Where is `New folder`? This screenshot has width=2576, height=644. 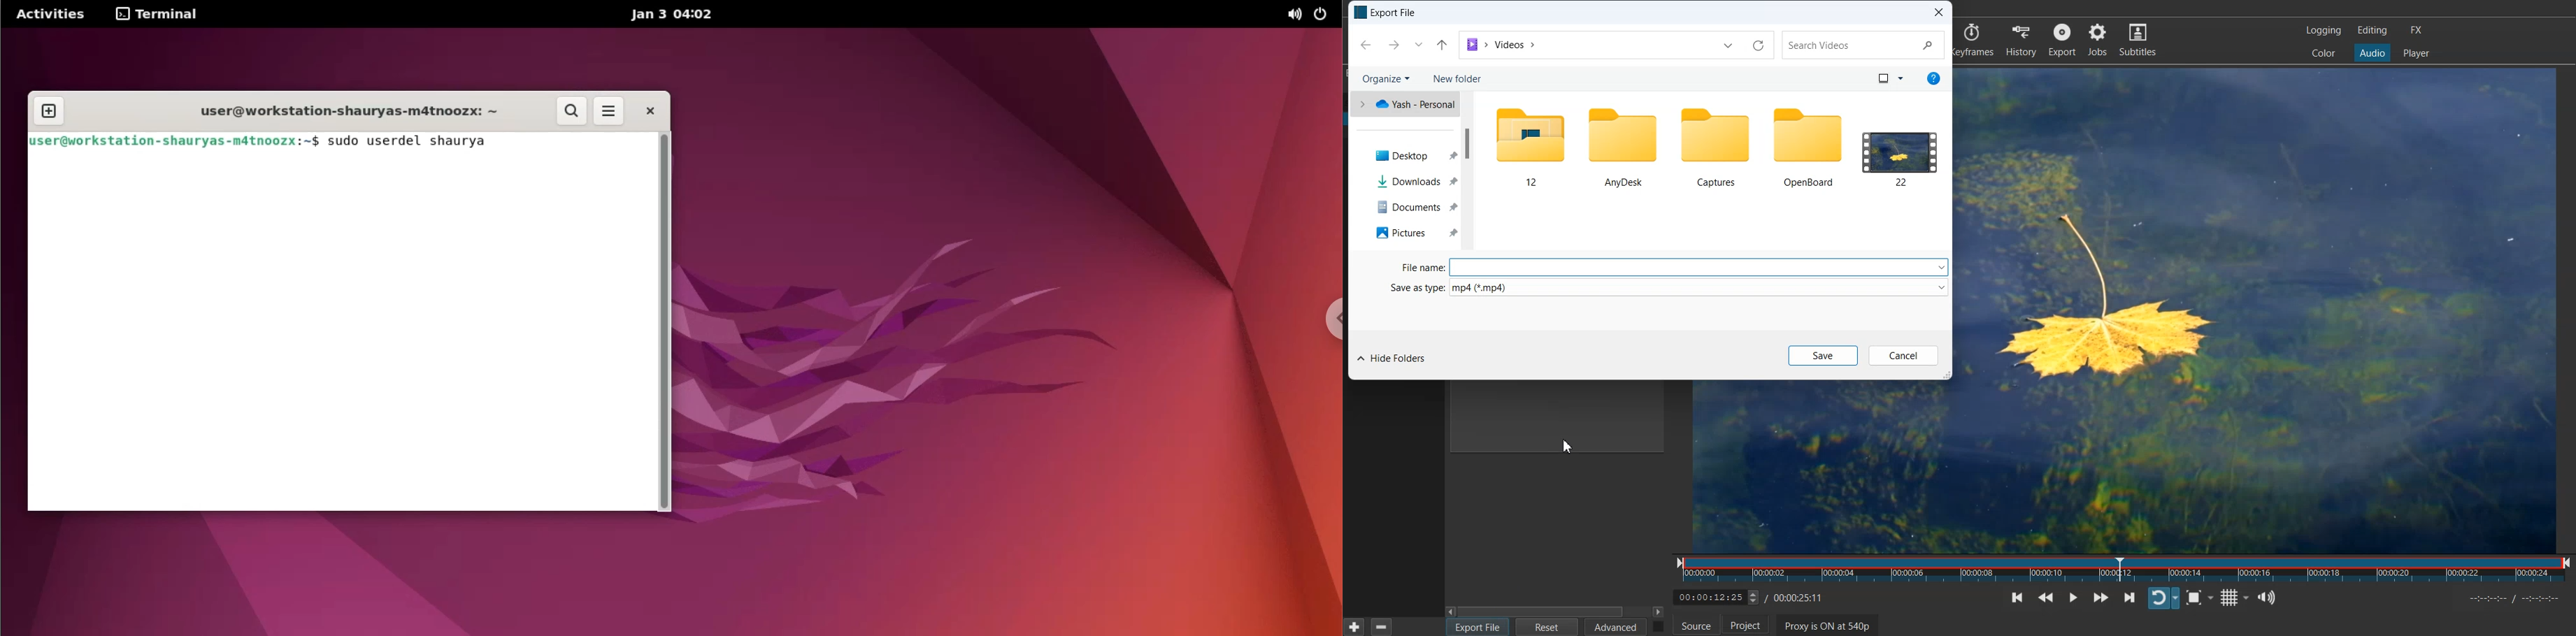 New folder is located at coordinates (1469, 78).